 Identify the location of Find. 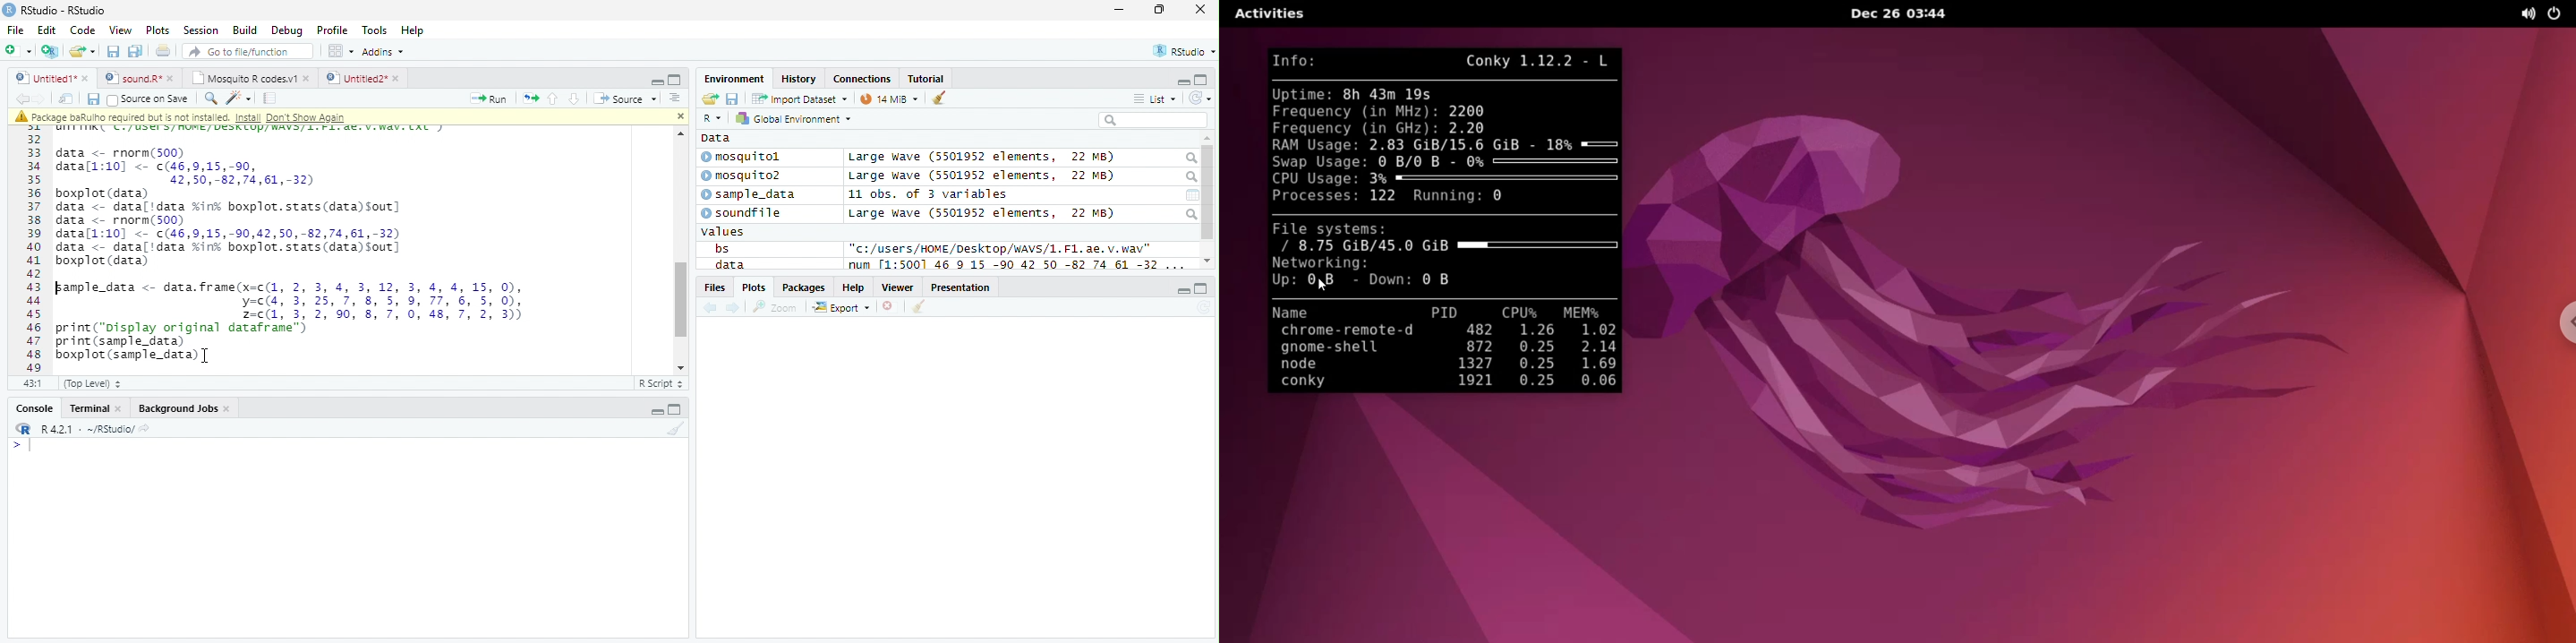
(210, 99).